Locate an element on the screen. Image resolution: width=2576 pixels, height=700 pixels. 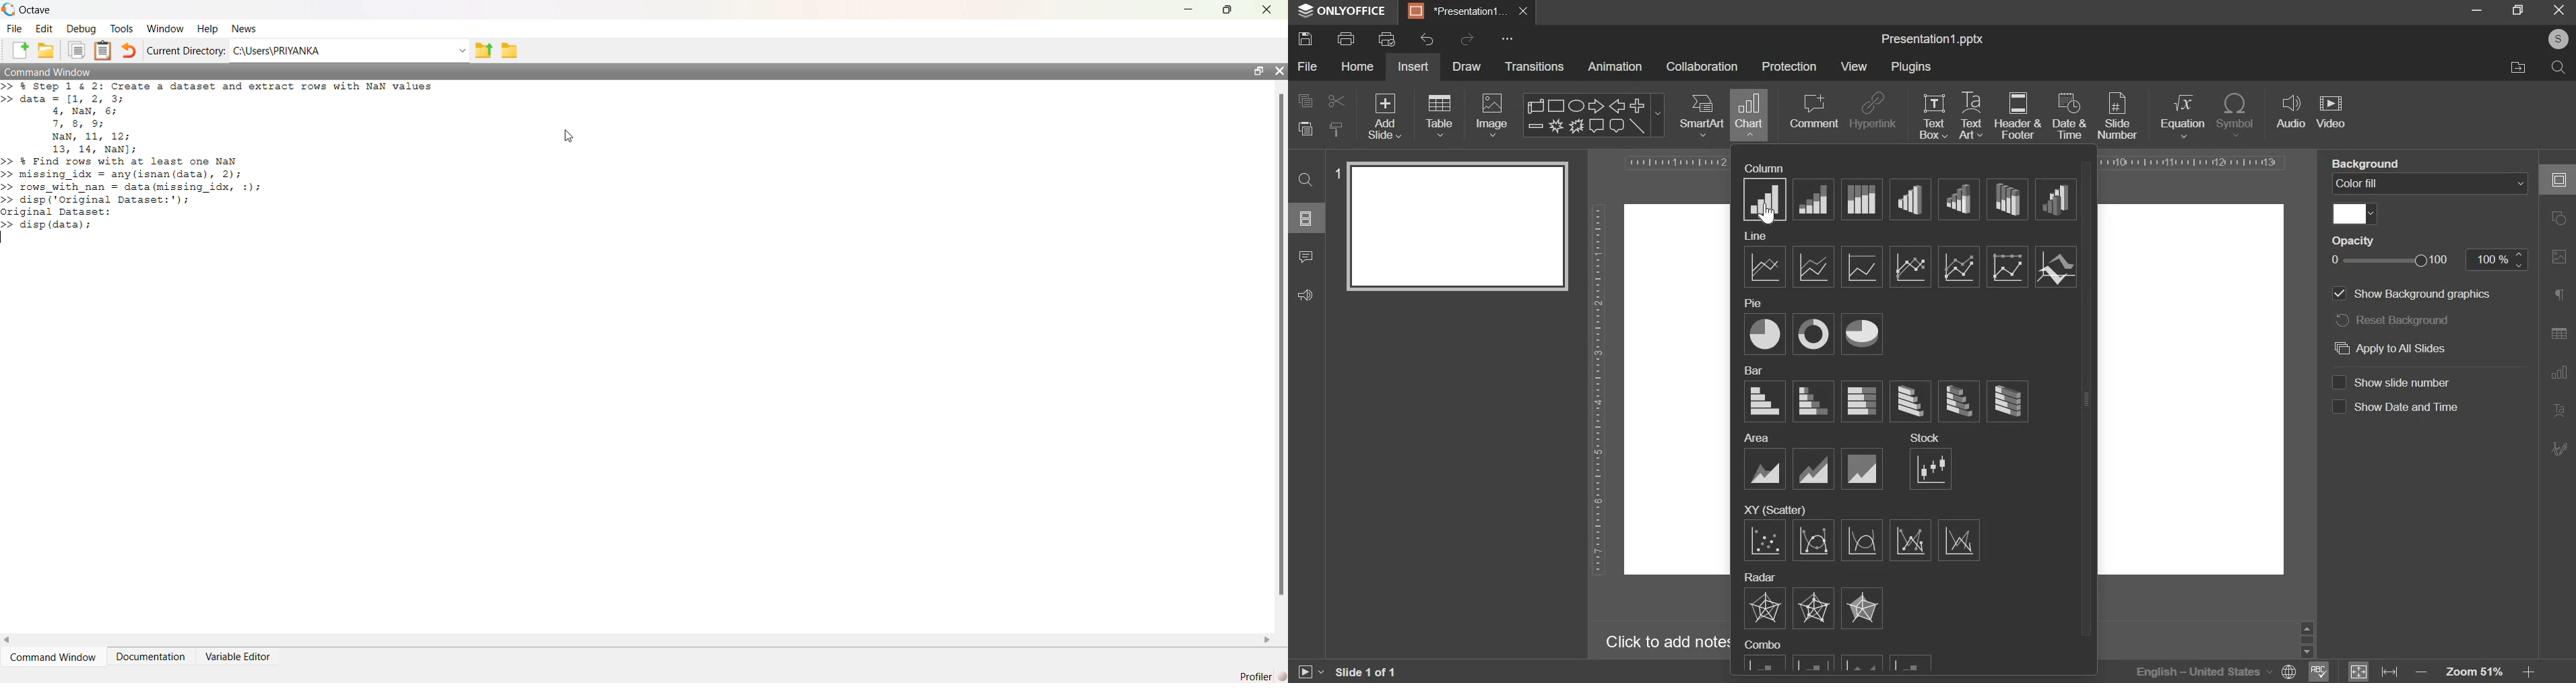
feedback is located at coordinates (1306, 294).